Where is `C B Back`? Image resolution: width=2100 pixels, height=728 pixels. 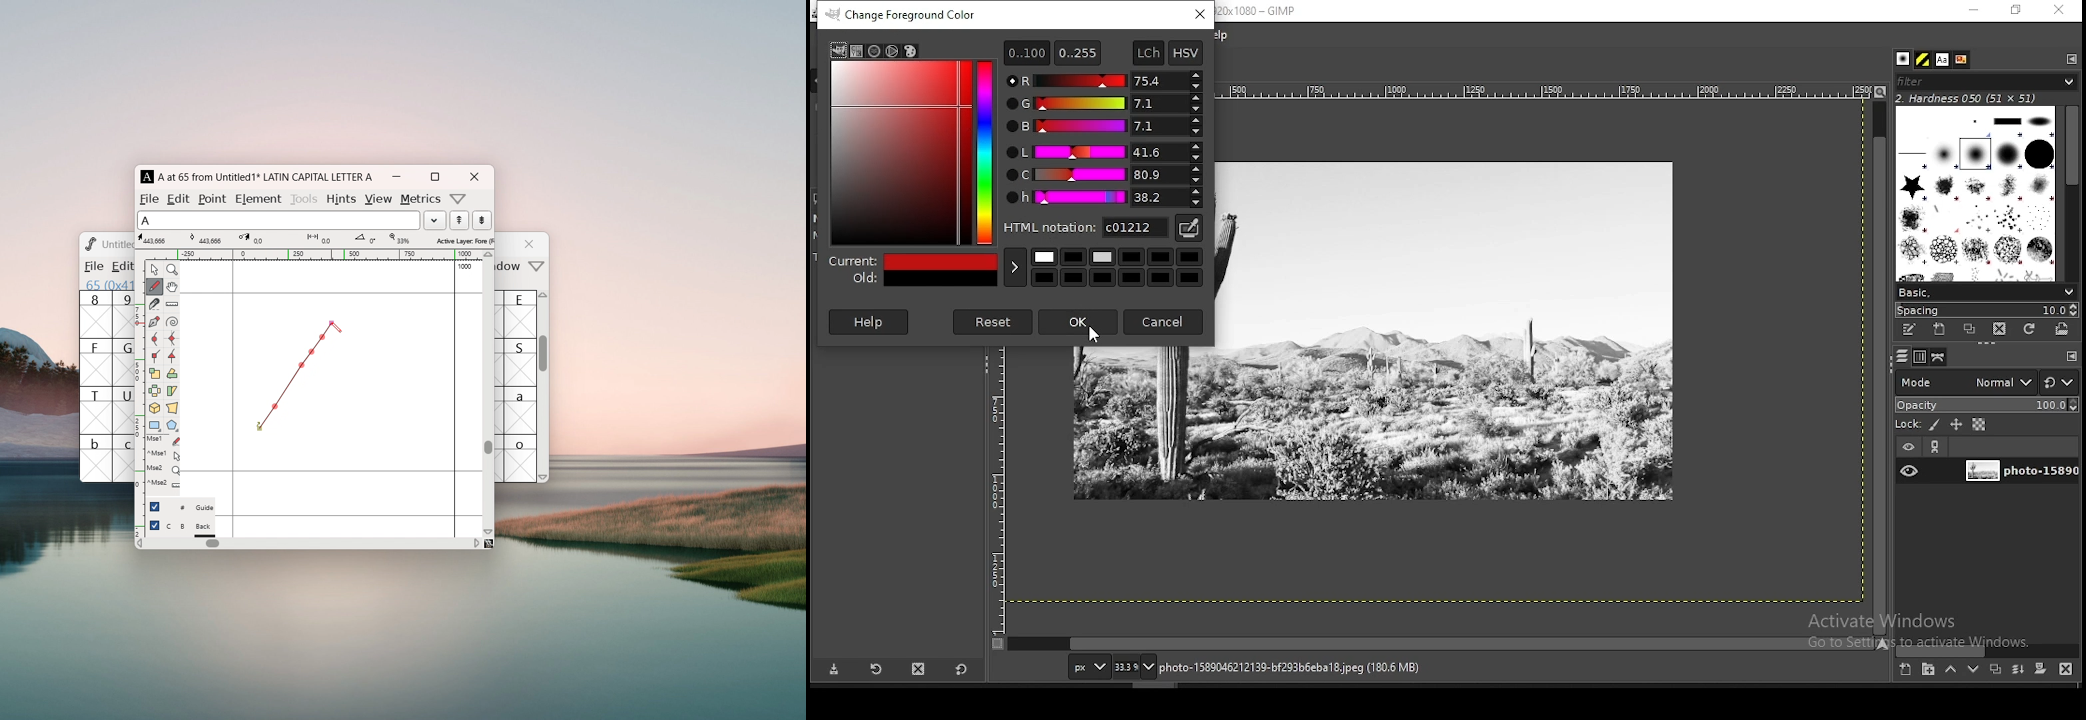 C B Back is located at coordinates (190, 528).